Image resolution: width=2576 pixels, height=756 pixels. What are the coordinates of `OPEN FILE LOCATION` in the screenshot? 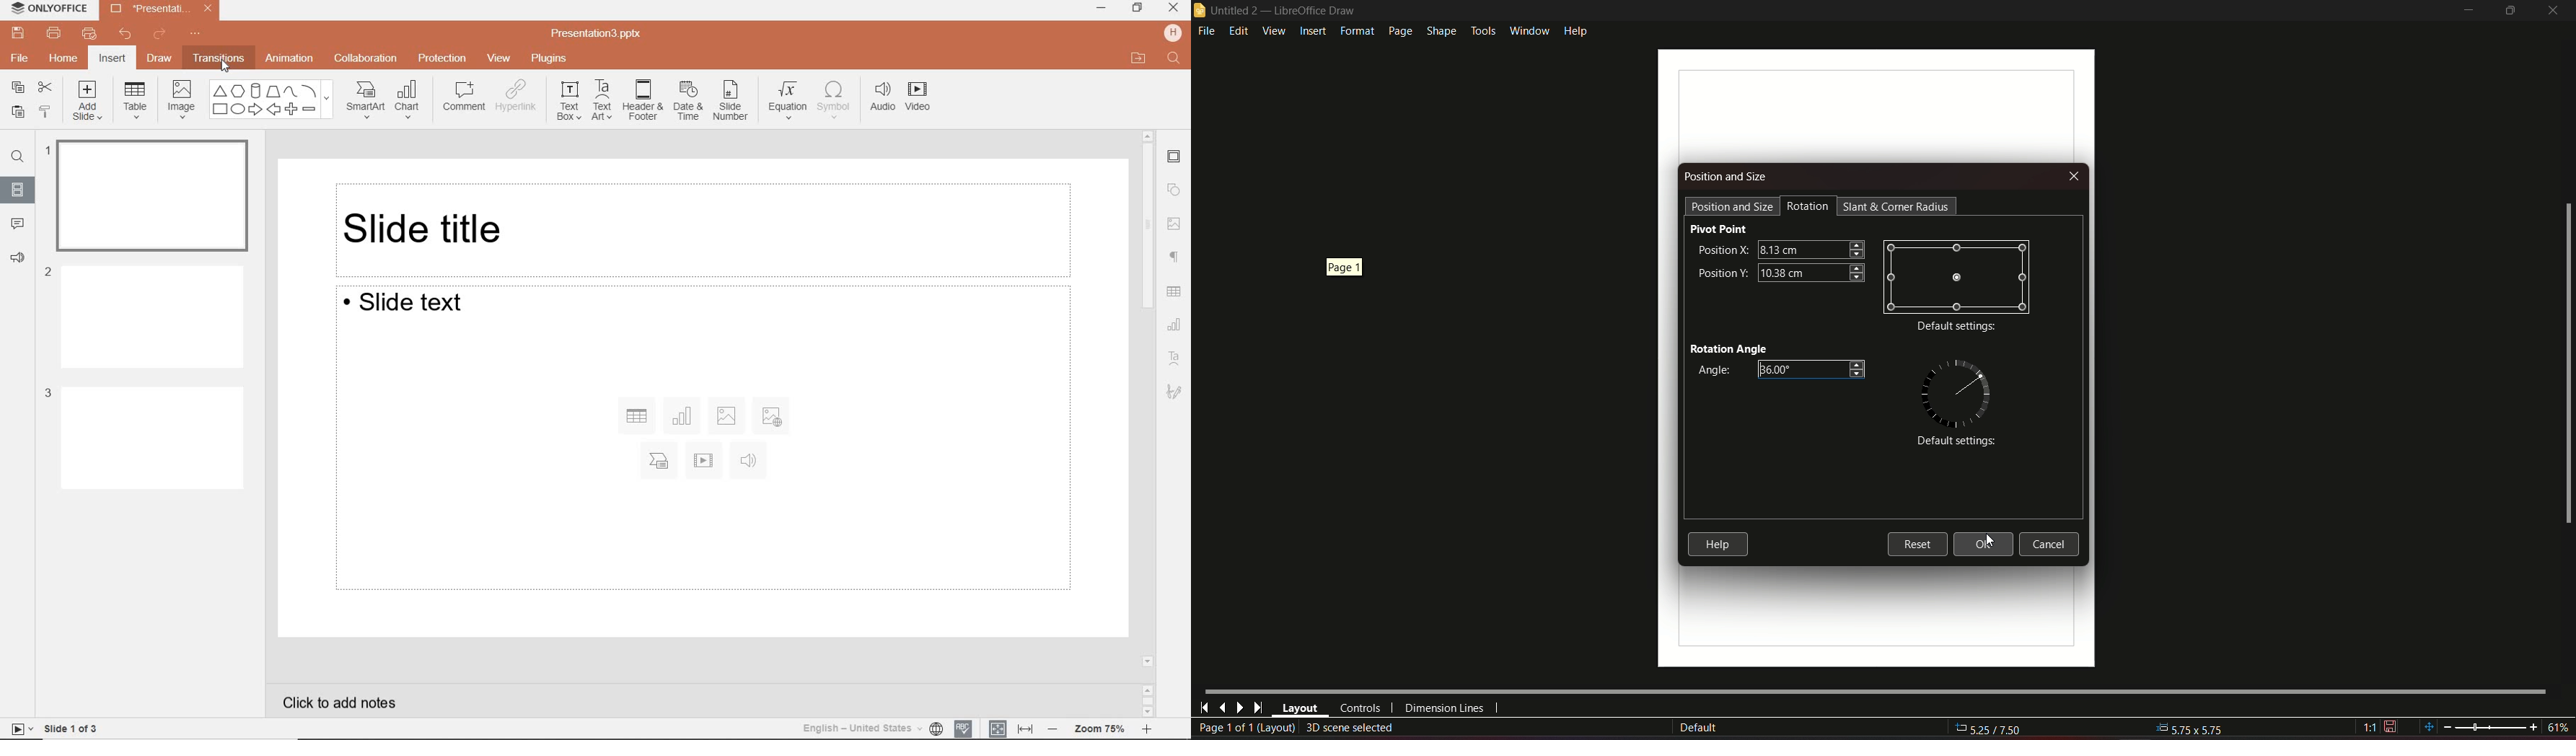 It's located at (1137, 58).